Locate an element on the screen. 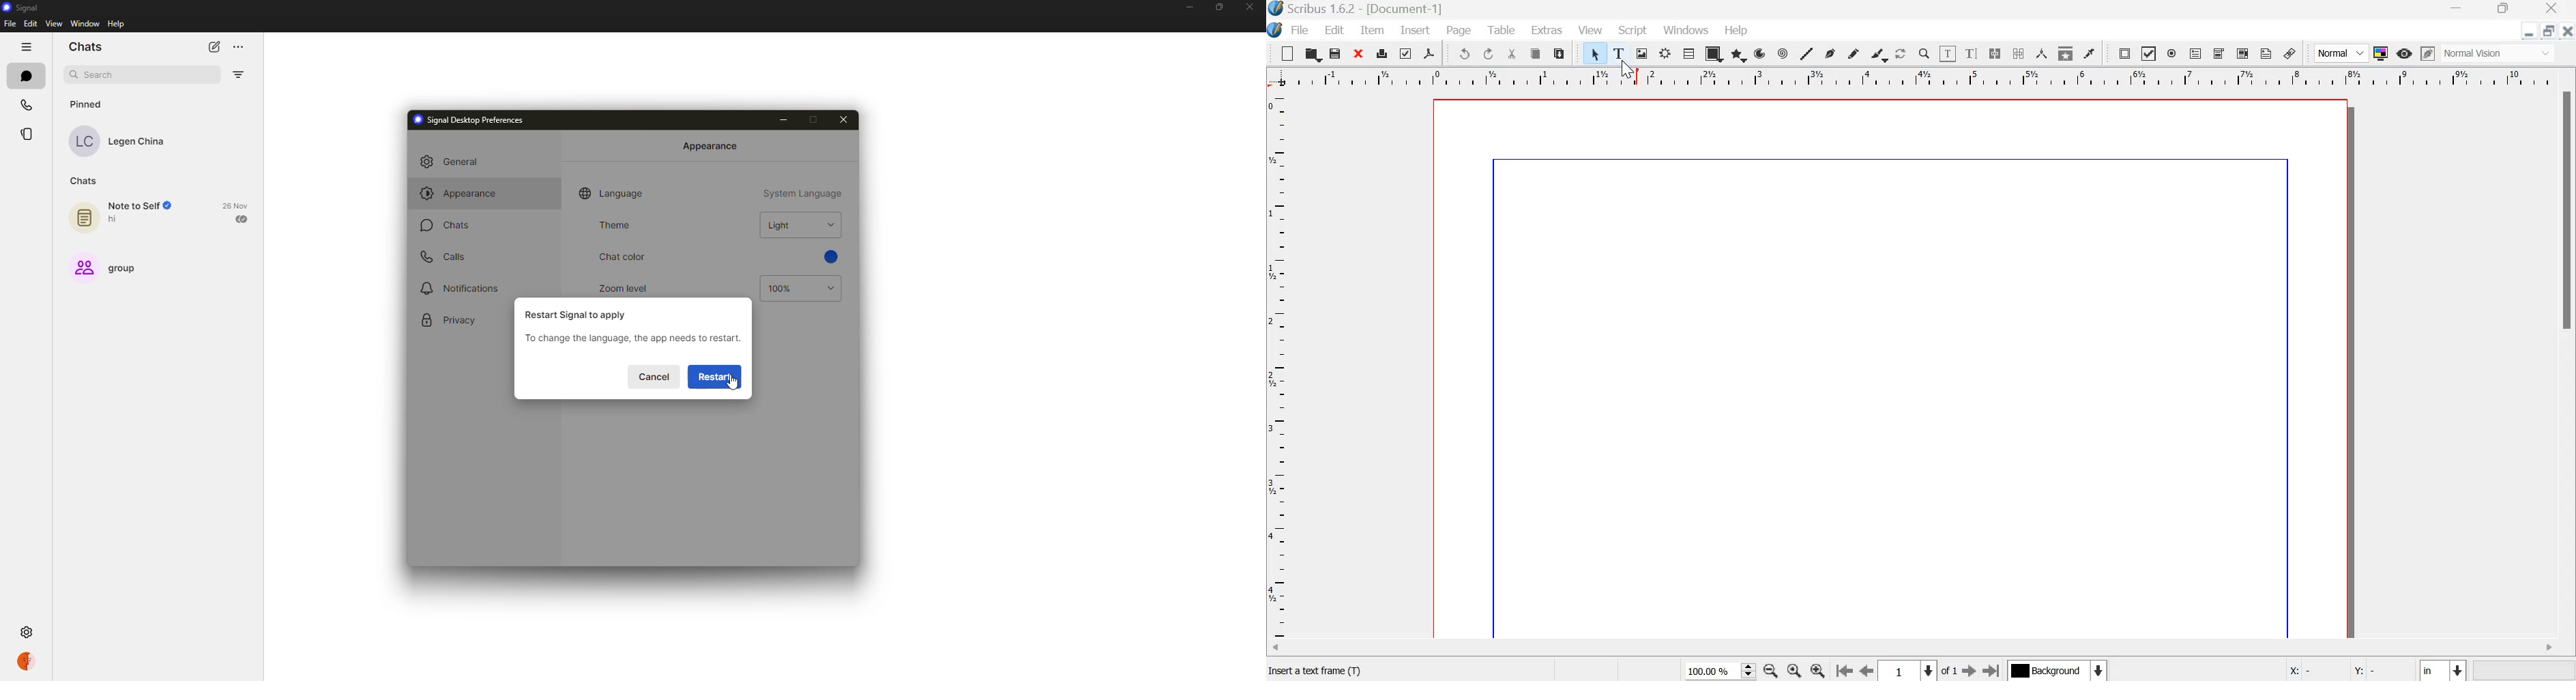 This screenshot has width=2576, height=700. render frame is located at coordinates (1665, 53).